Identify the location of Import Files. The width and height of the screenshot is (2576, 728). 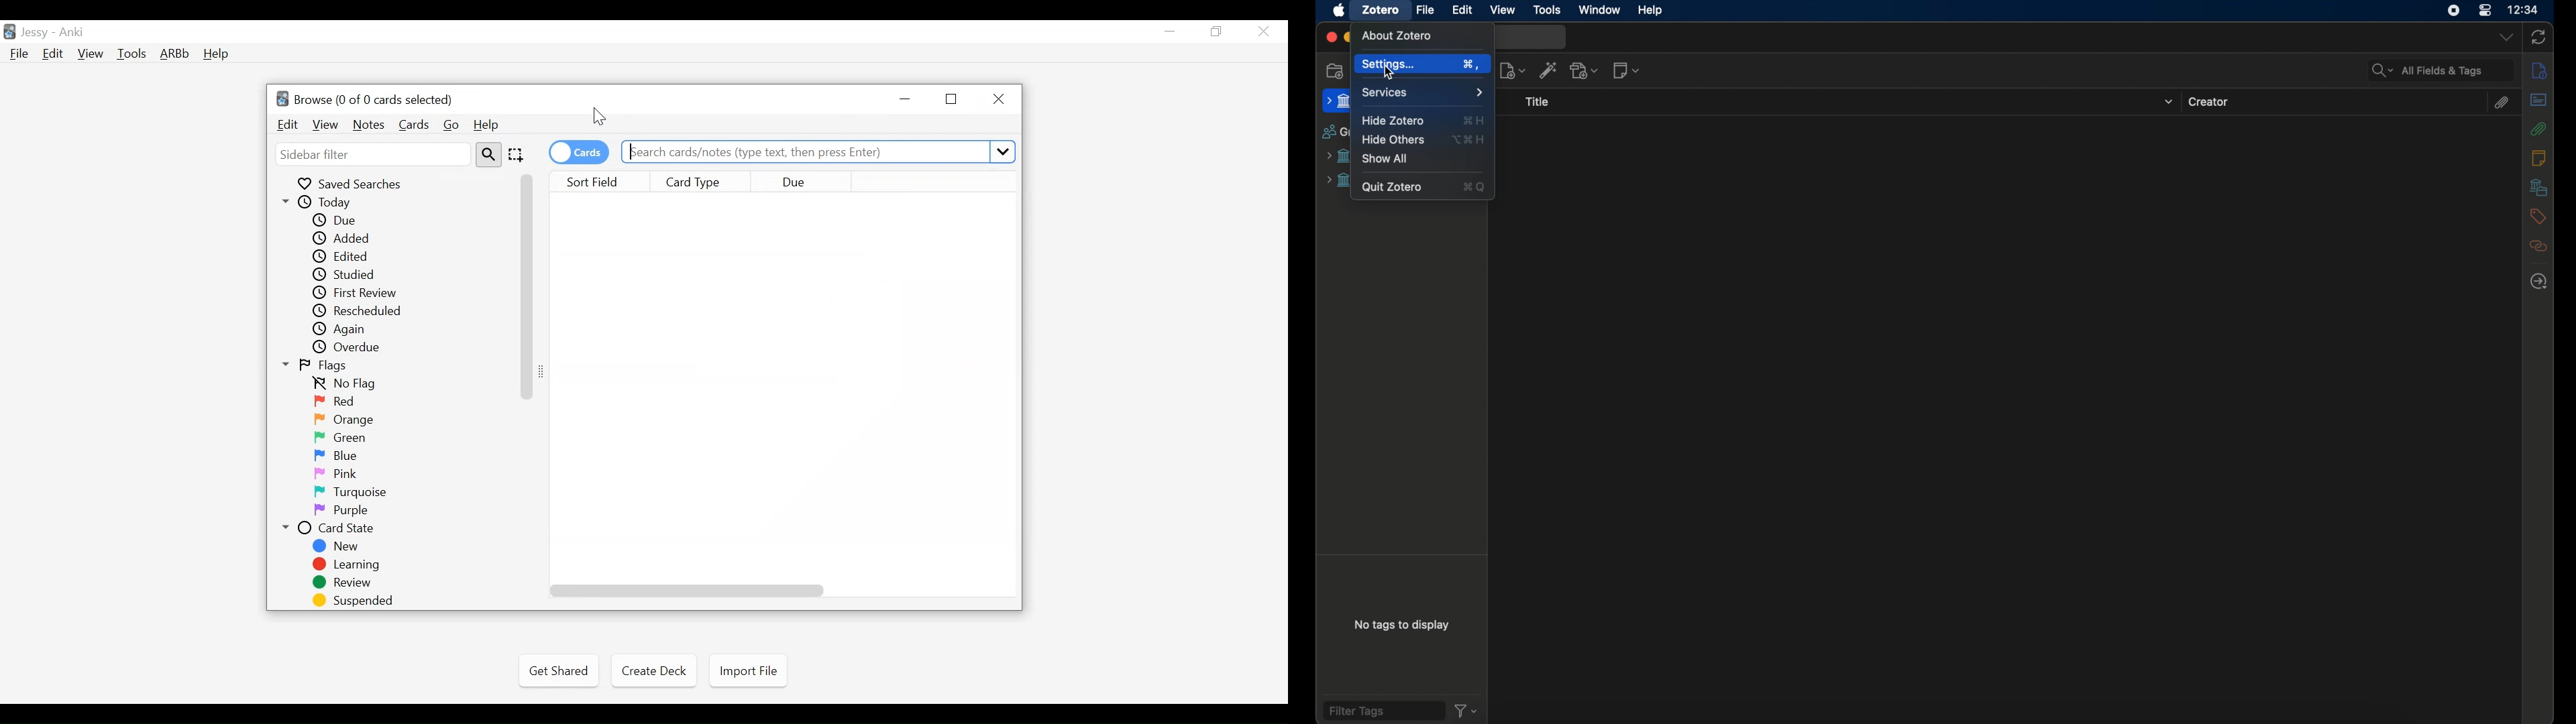
(748, 673).